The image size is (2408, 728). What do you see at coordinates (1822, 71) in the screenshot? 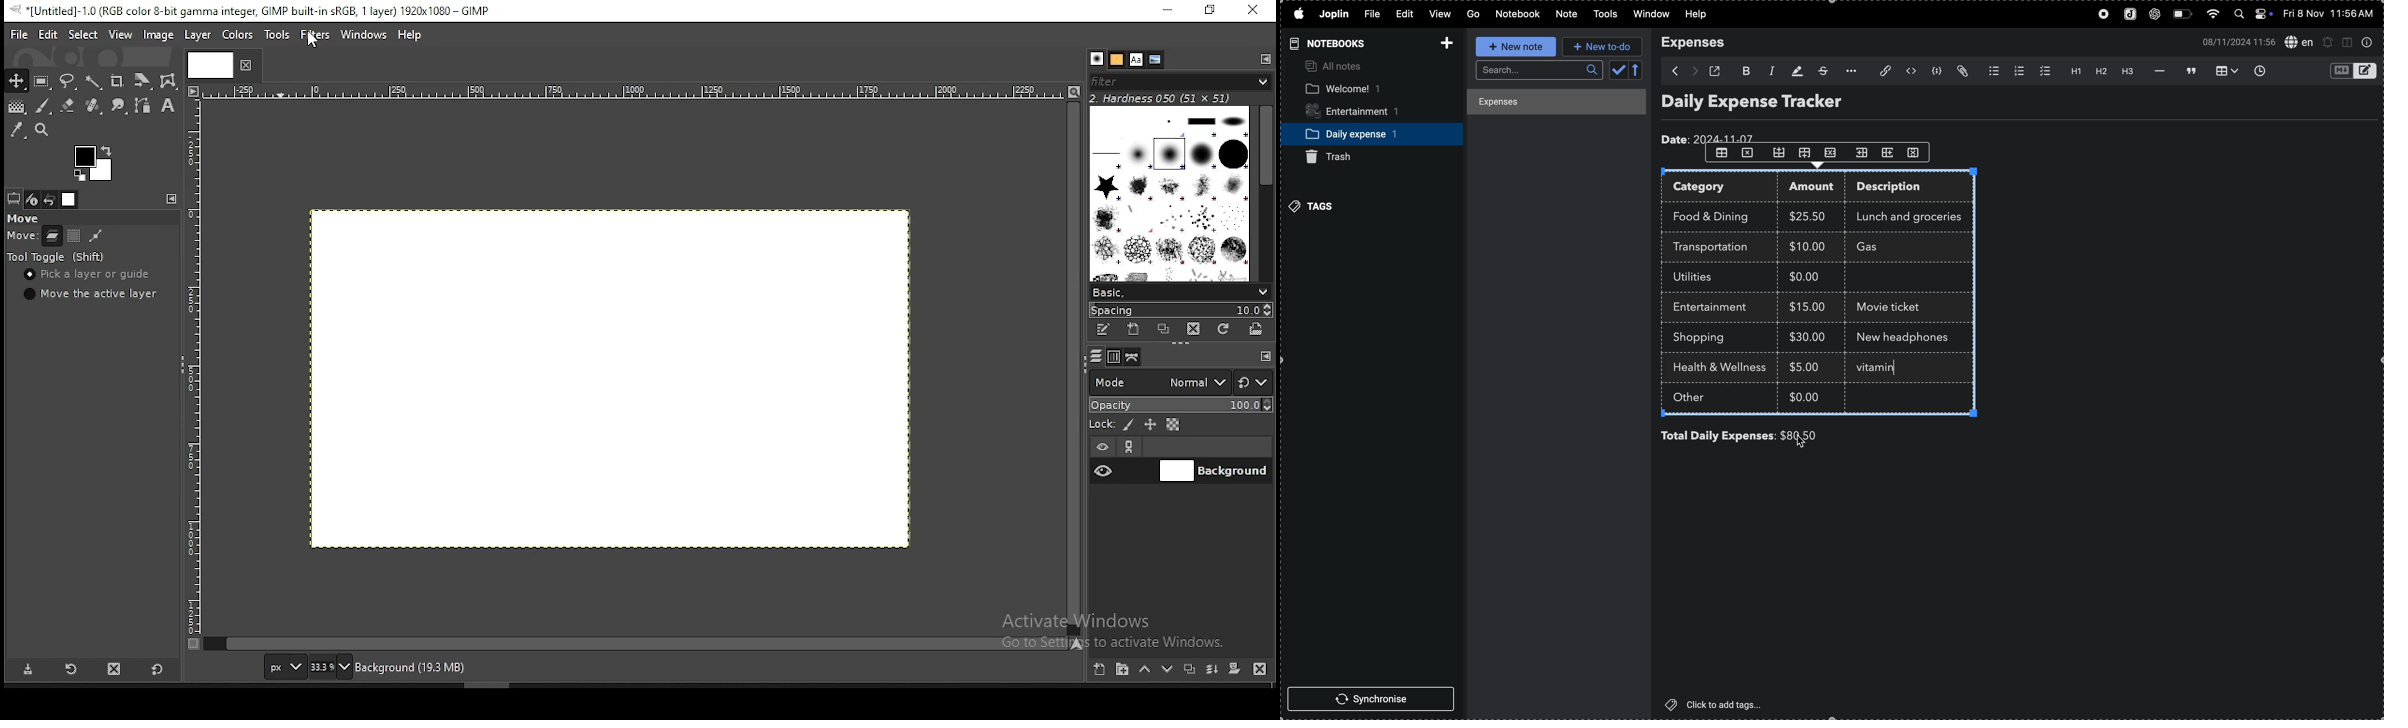
I see `strike through` at bounding box center [1822, 71].